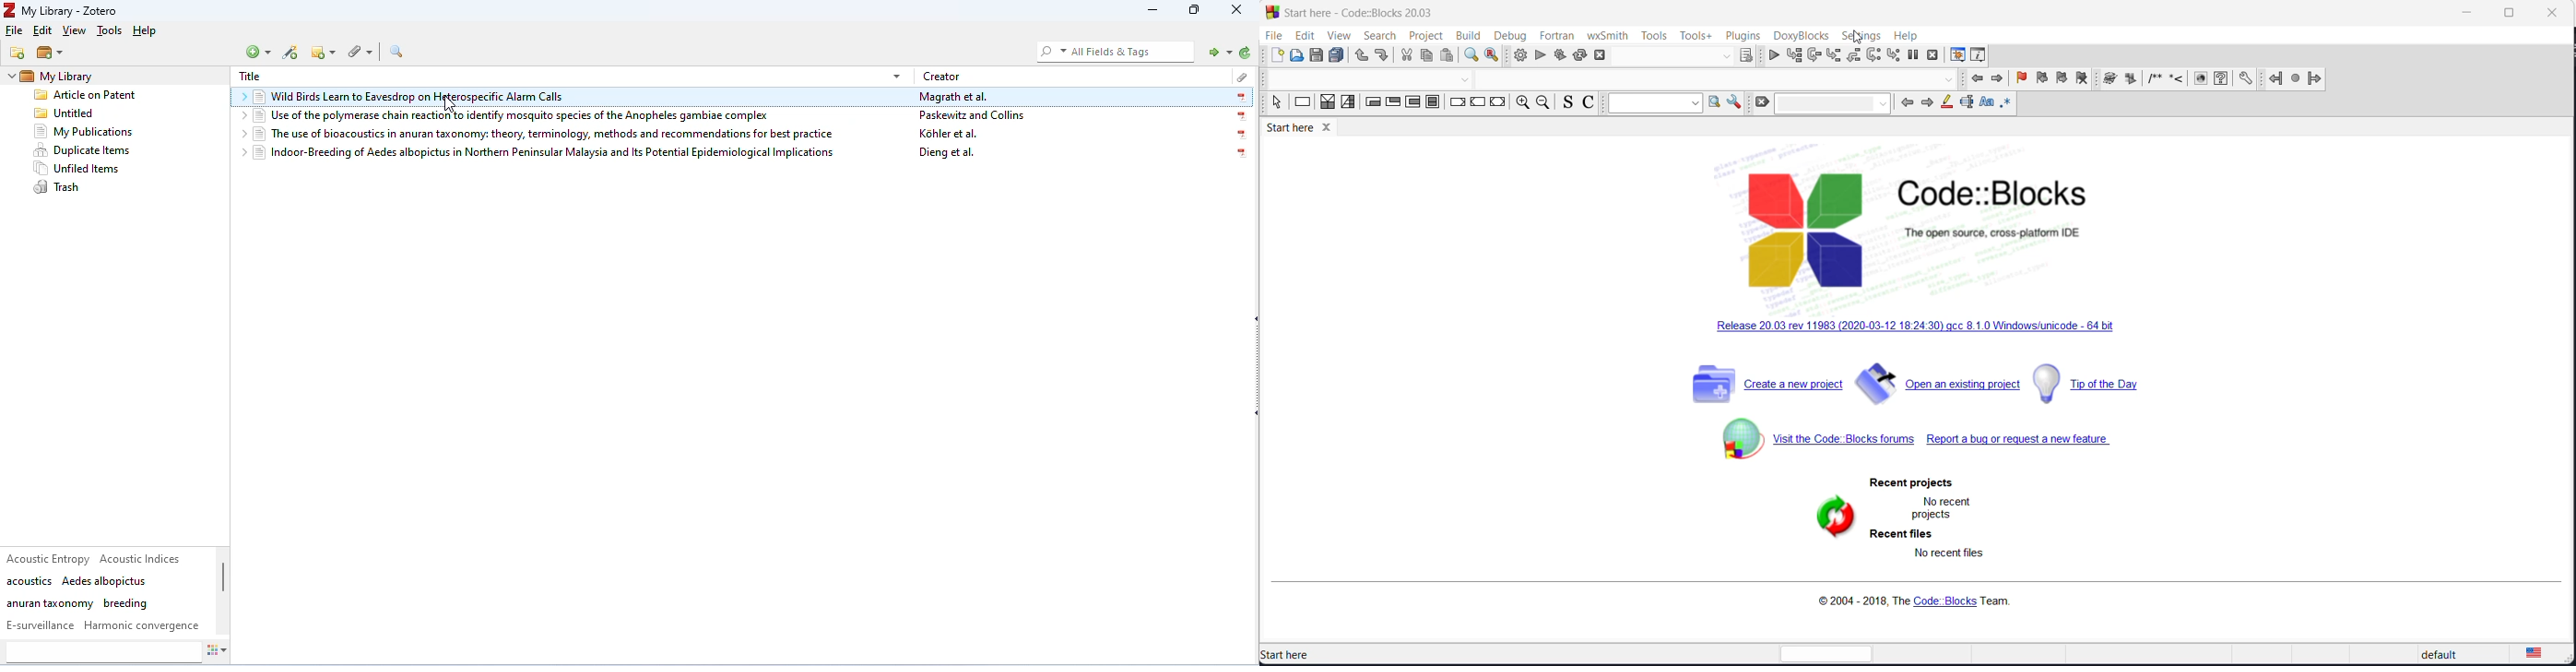 Image resolution: width=2576 pixels, height=672 pixels. I want to click on tools, so click(109, 31).